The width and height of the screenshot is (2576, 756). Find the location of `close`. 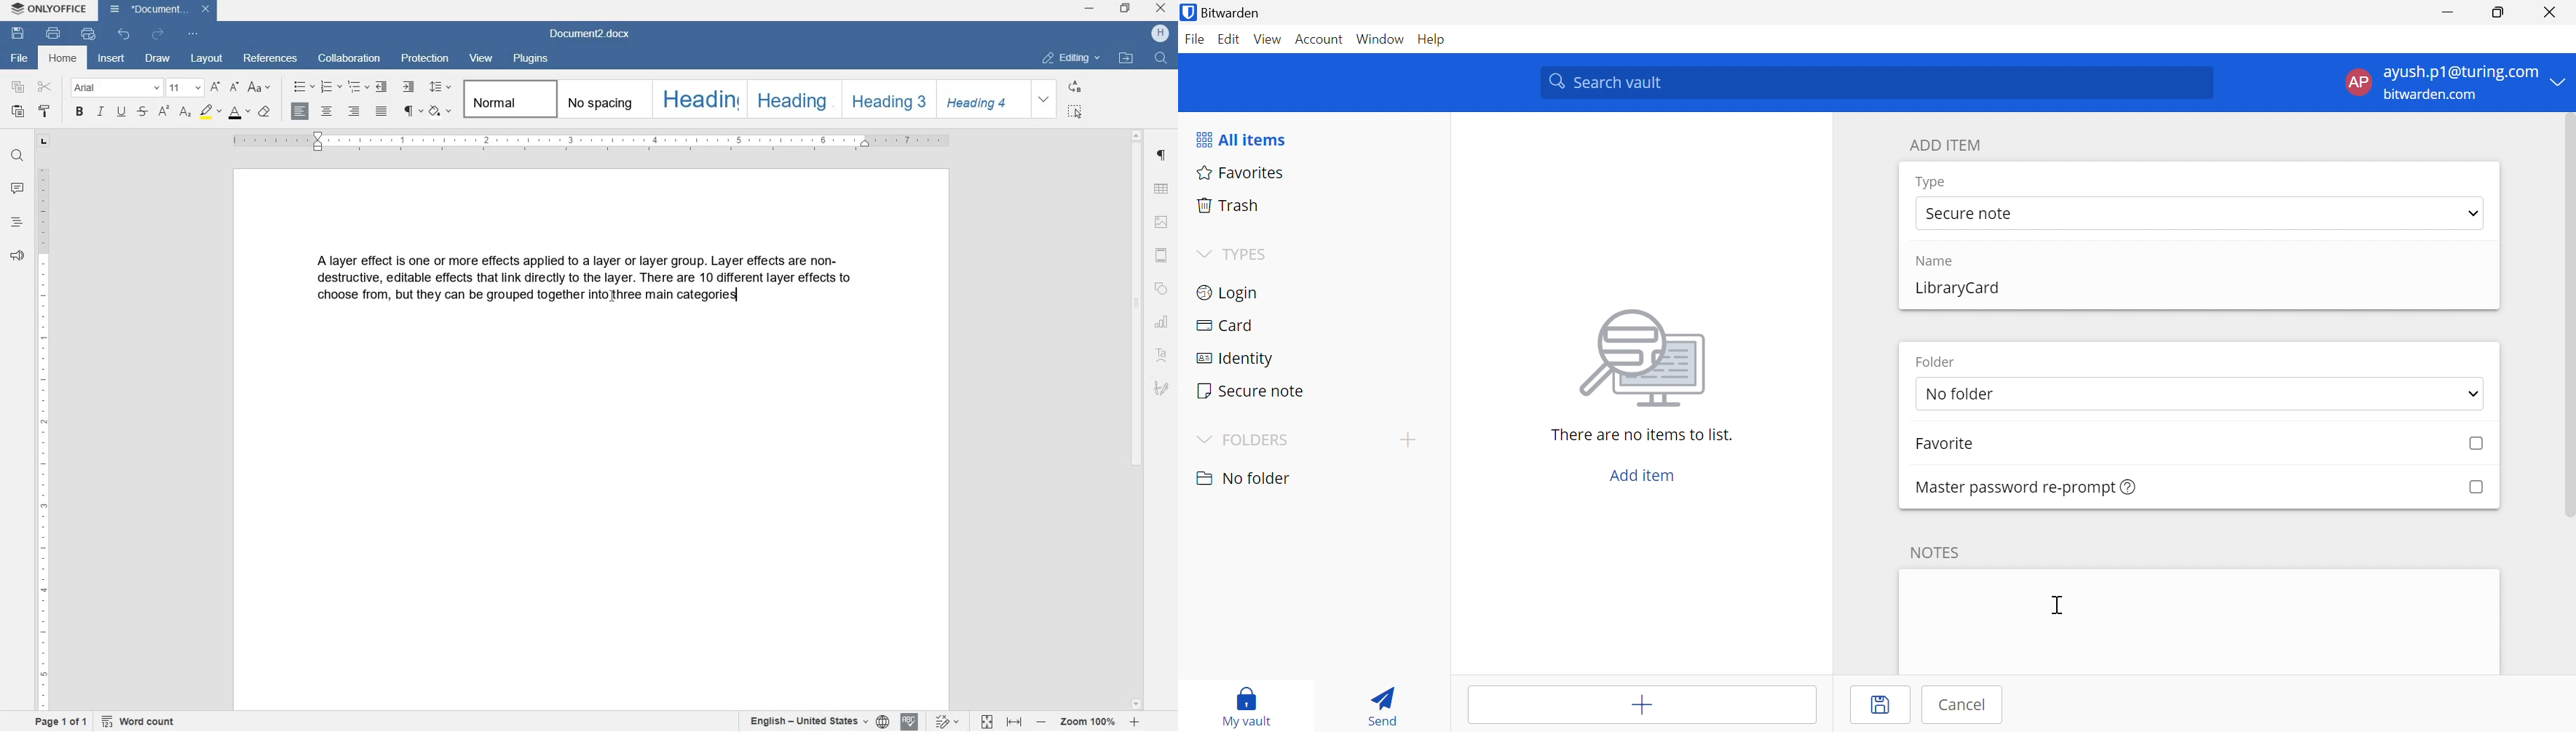

close is located at coordinates (1161, 8).